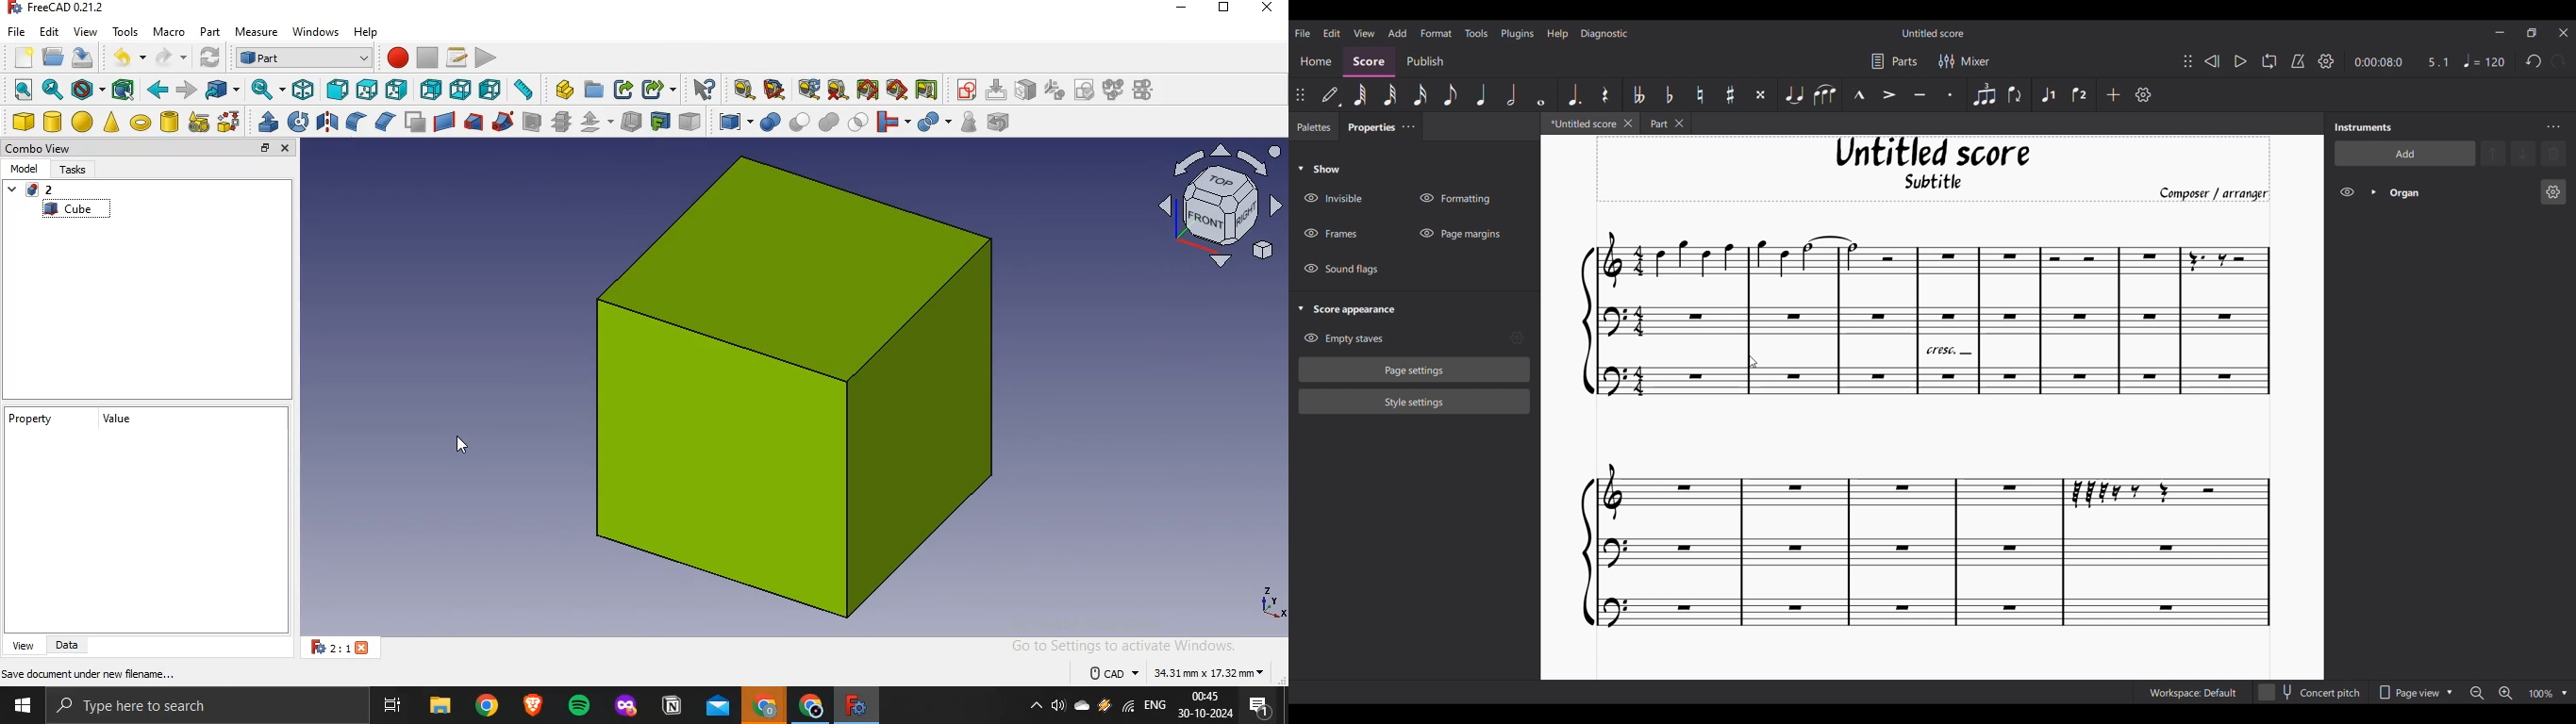 This screenshot has width=2576, height=728. What do you see at coordinates (1518, 33) in the screenshot?
I see `Plugins menu` at bounding box center [1518, 33].